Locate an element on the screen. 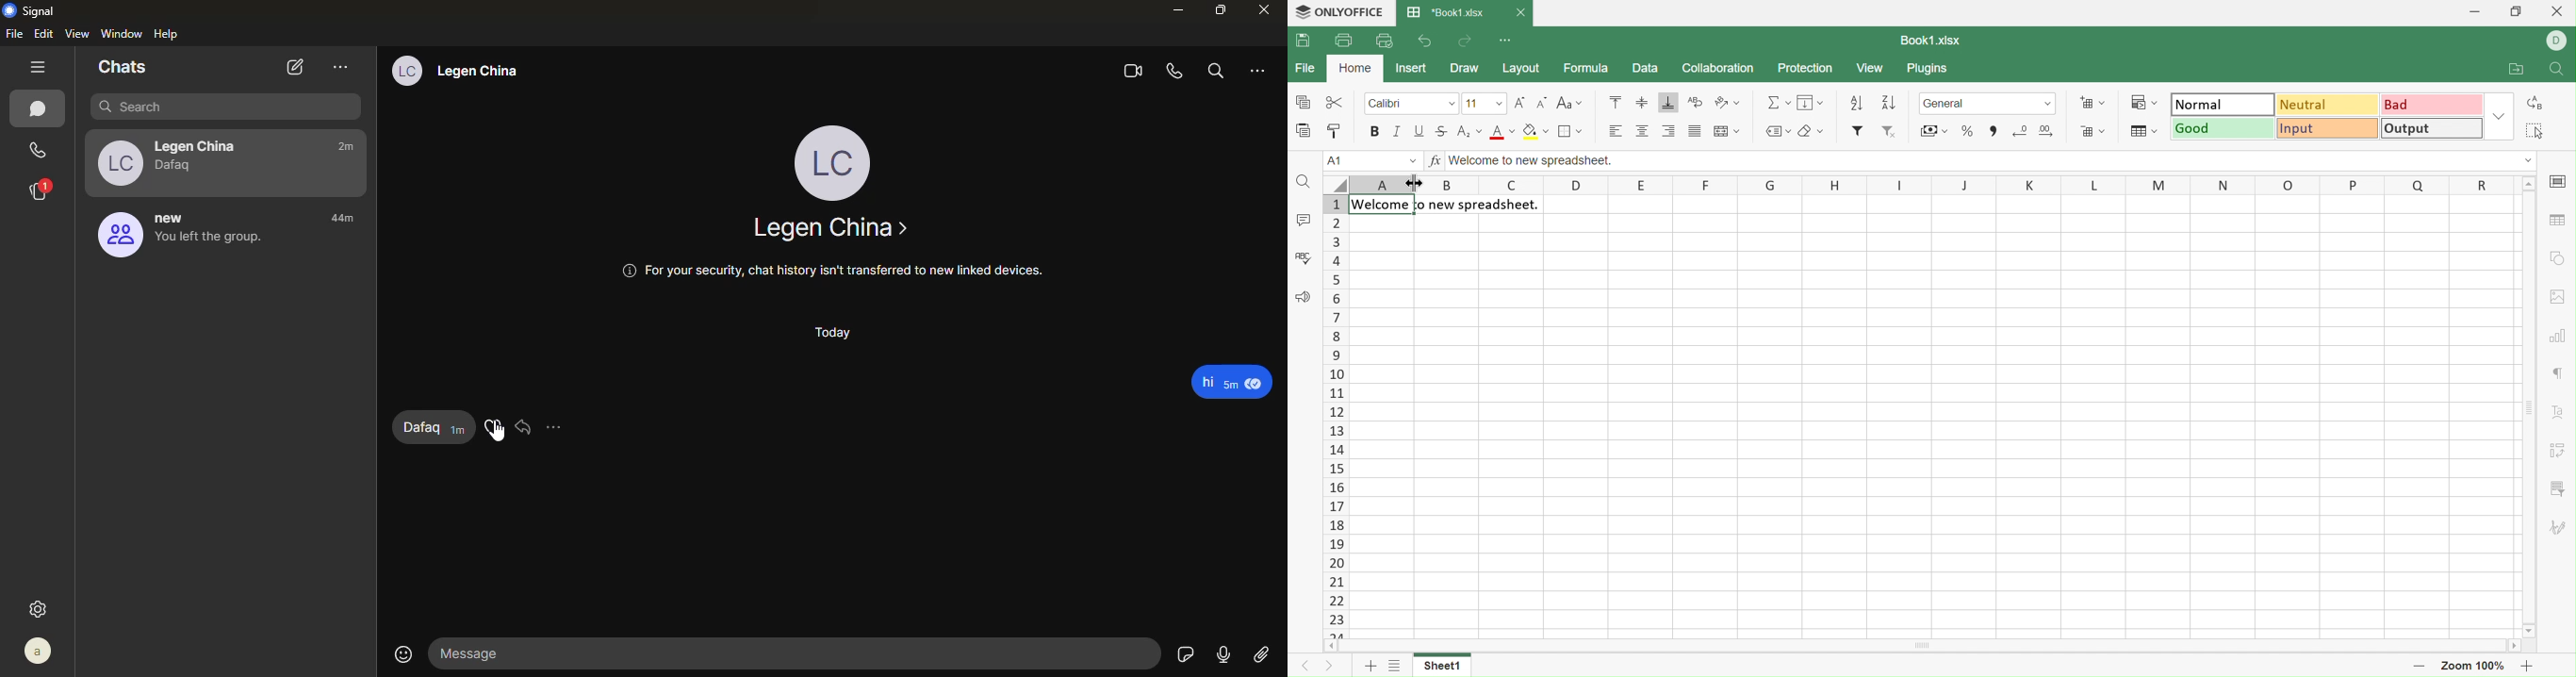 This screenshot has width=2576, height=700. fx is located at coordinates (1435, 160).